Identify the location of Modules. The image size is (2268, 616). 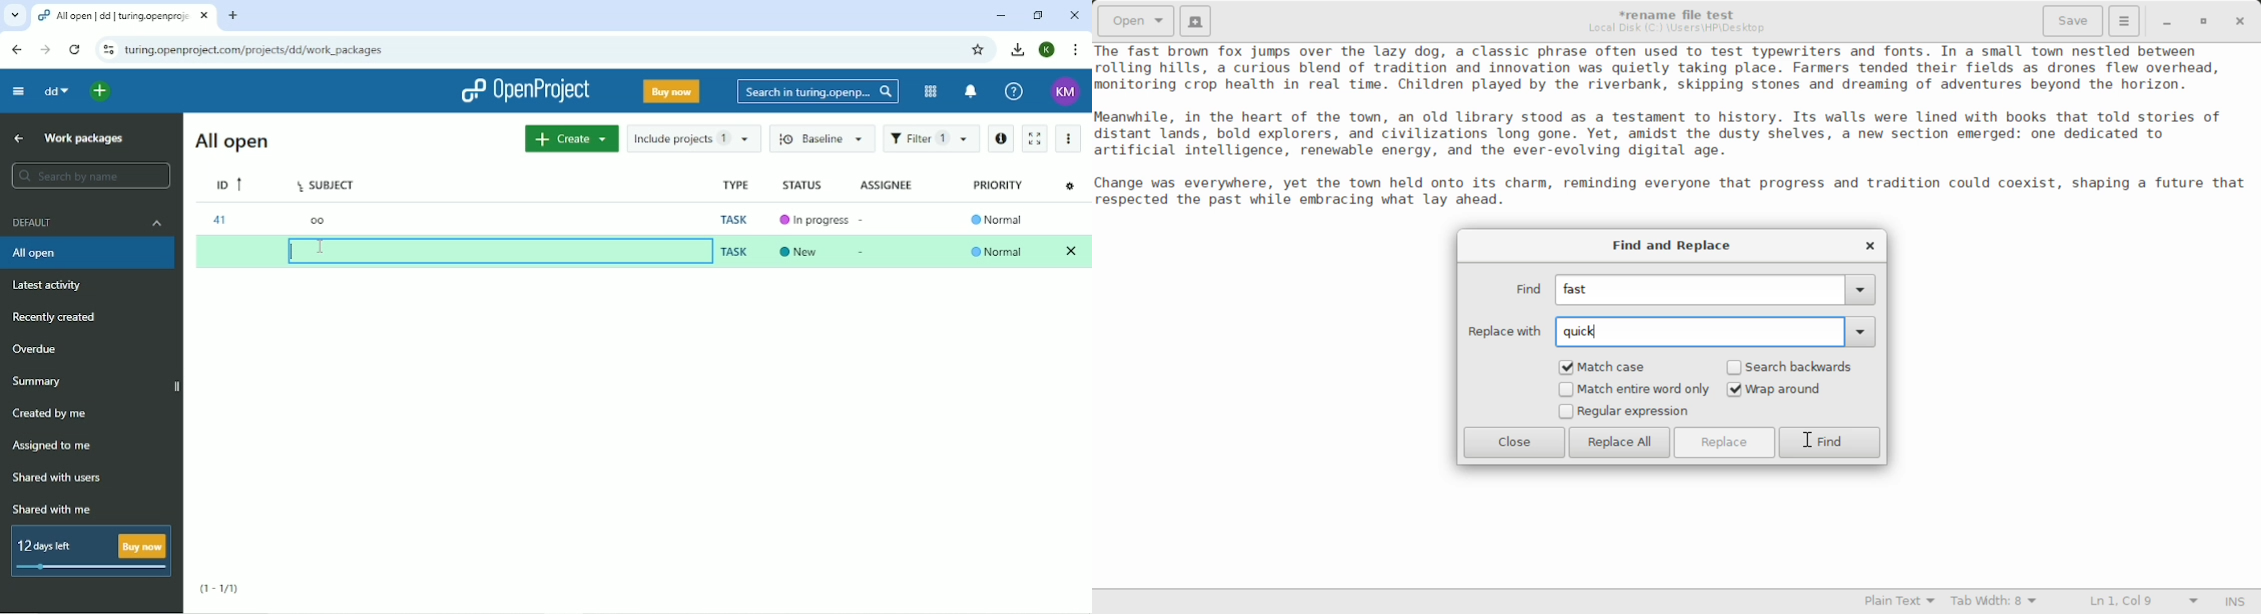
(929, 90).